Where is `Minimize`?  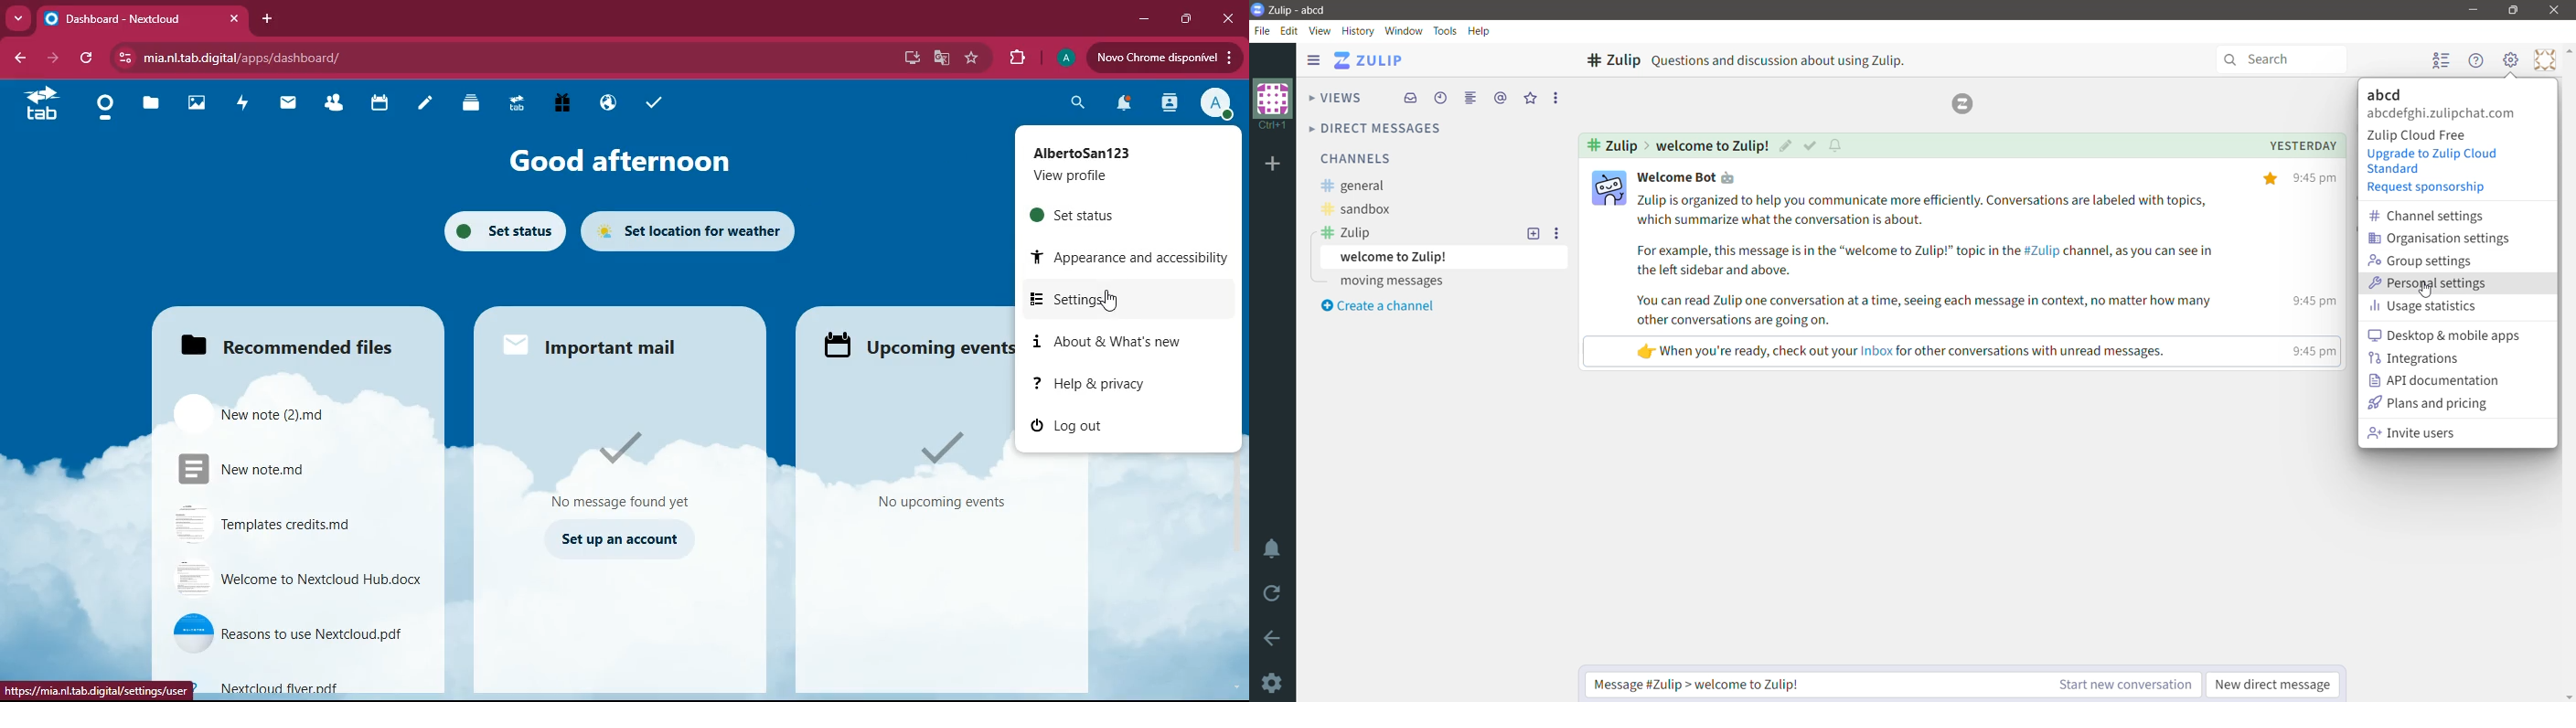 Minimize is located at coordinates (2475, 10).